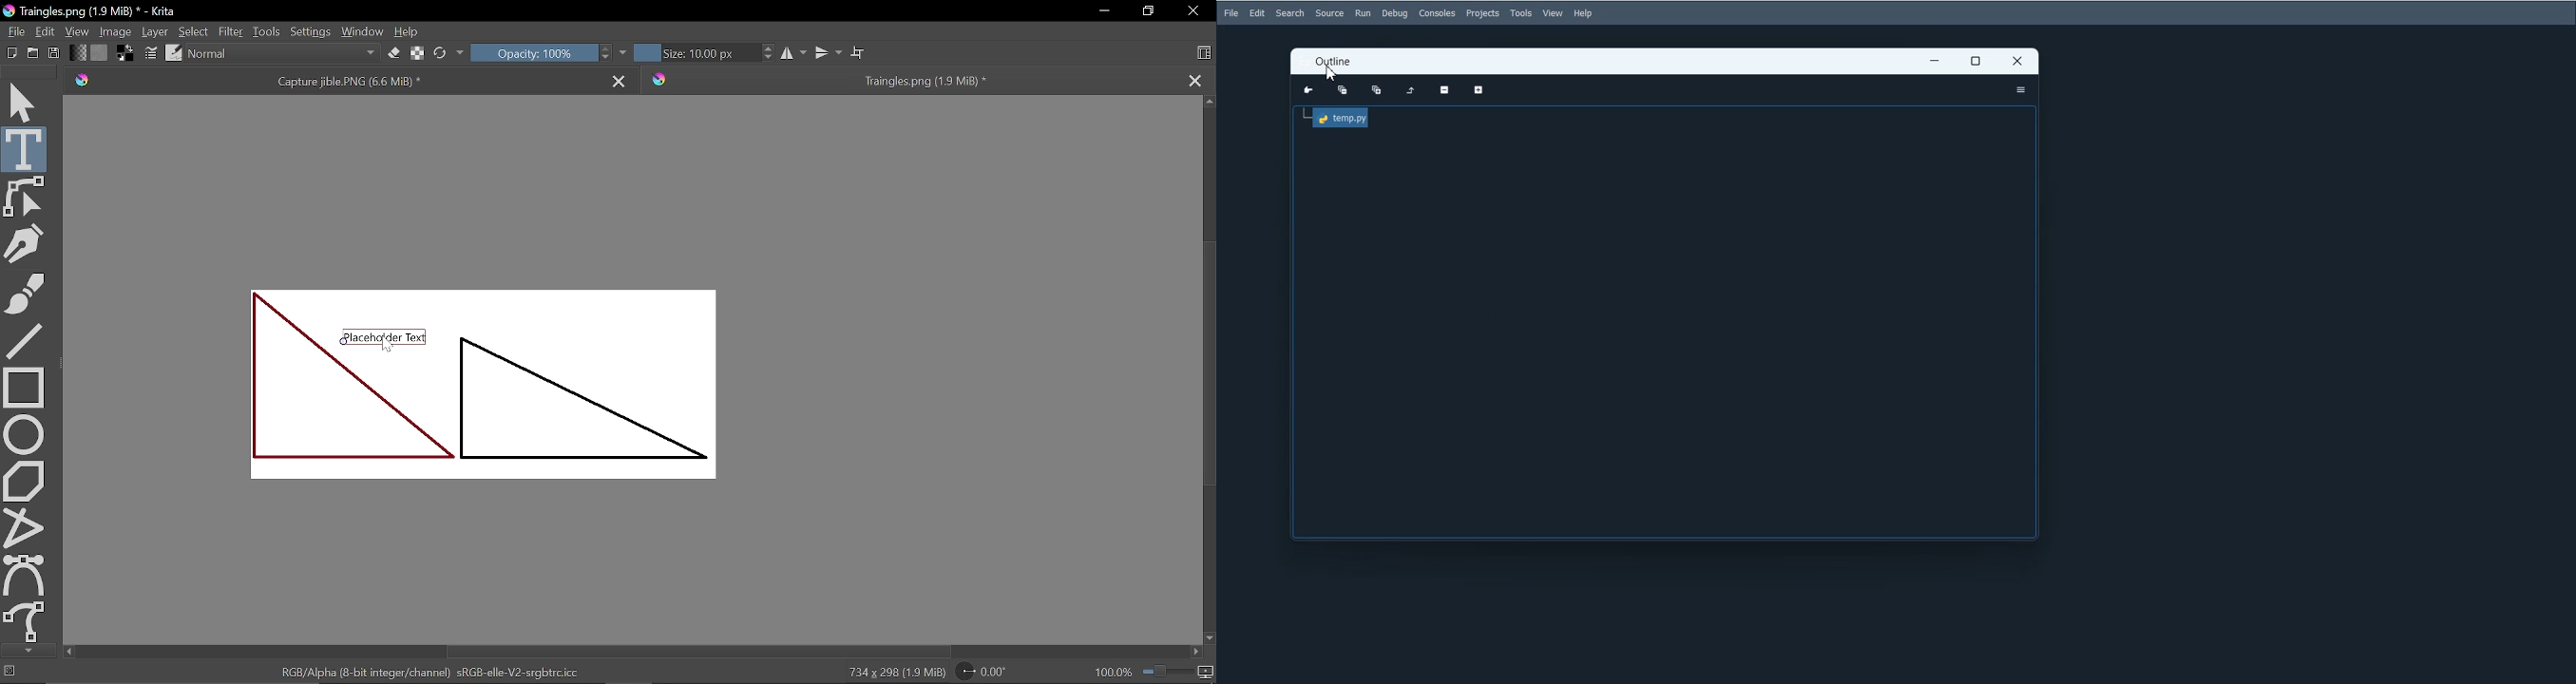  Describe the element at coordinates (1308, 89) in the screenshot. I see `Go to cursor position` at that location.